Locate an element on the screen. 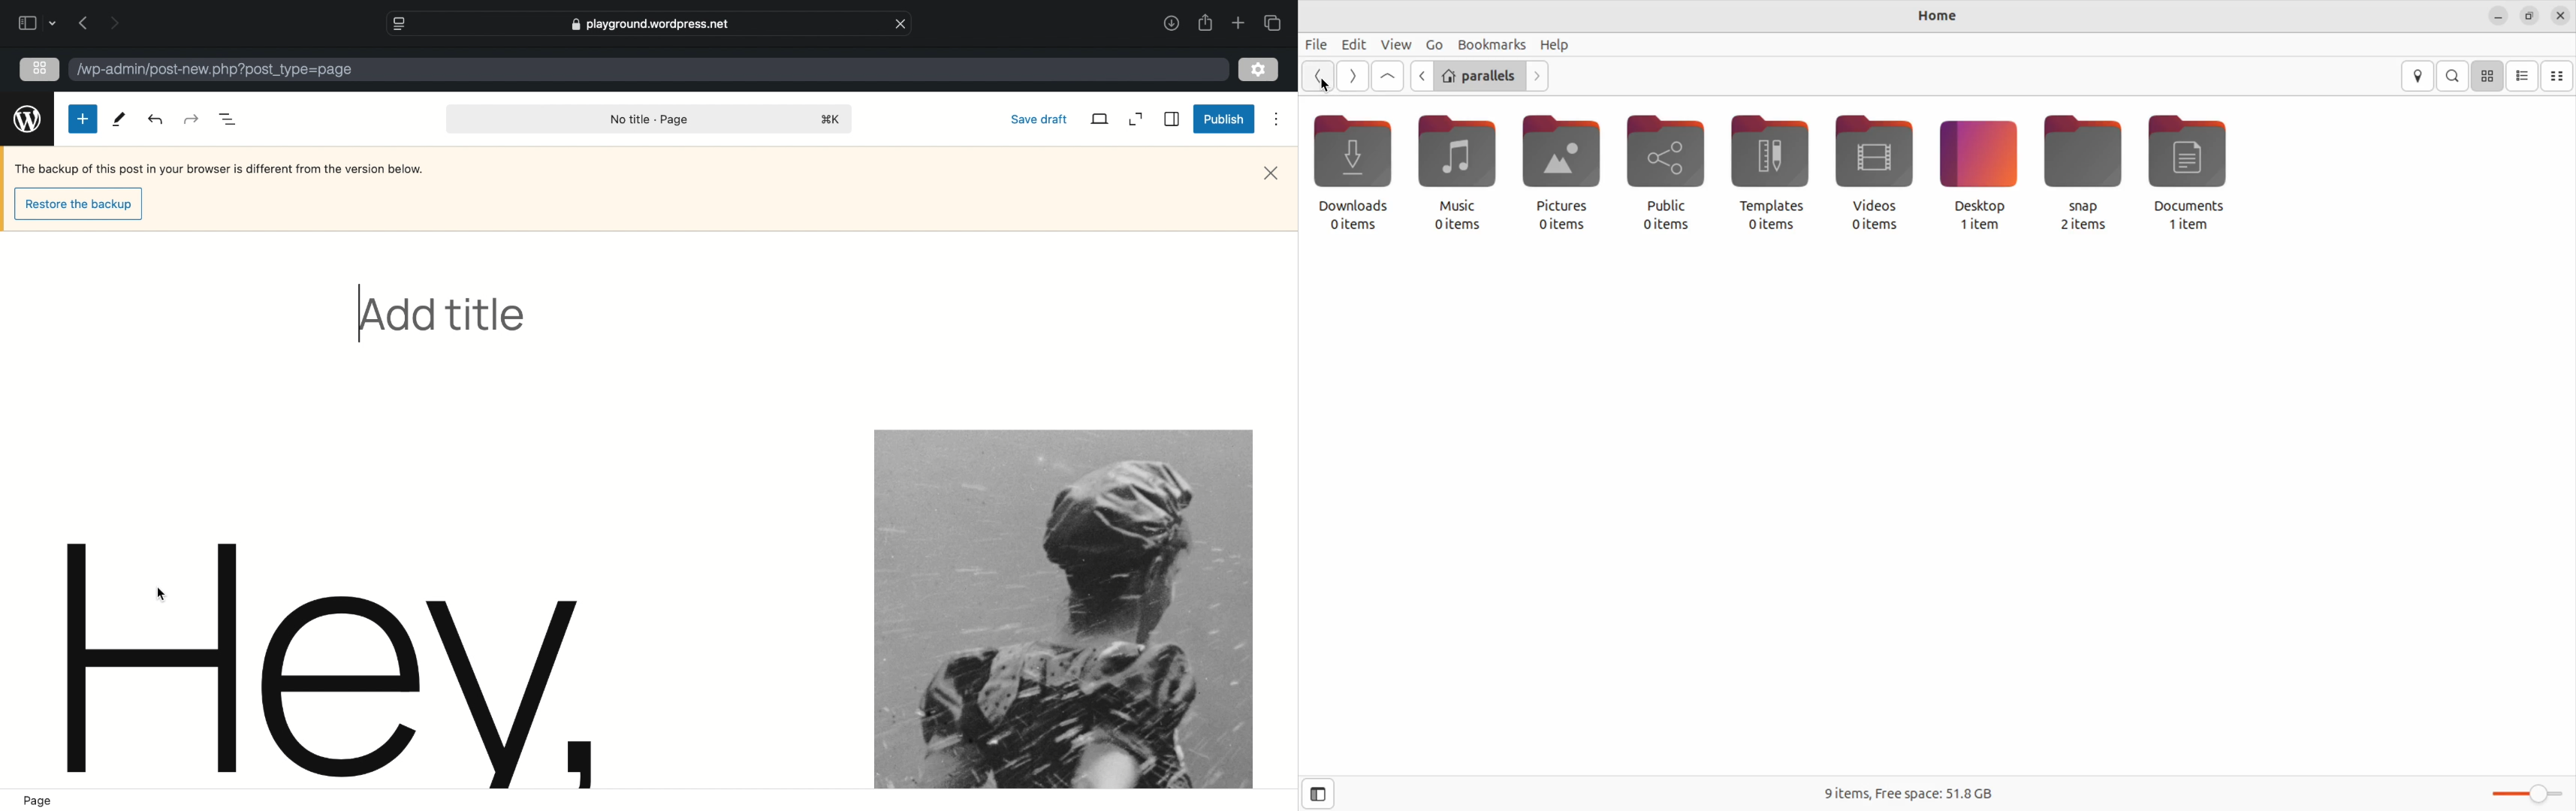 The image size is (2576, 812). photo is located at coordinates (1063, 608).